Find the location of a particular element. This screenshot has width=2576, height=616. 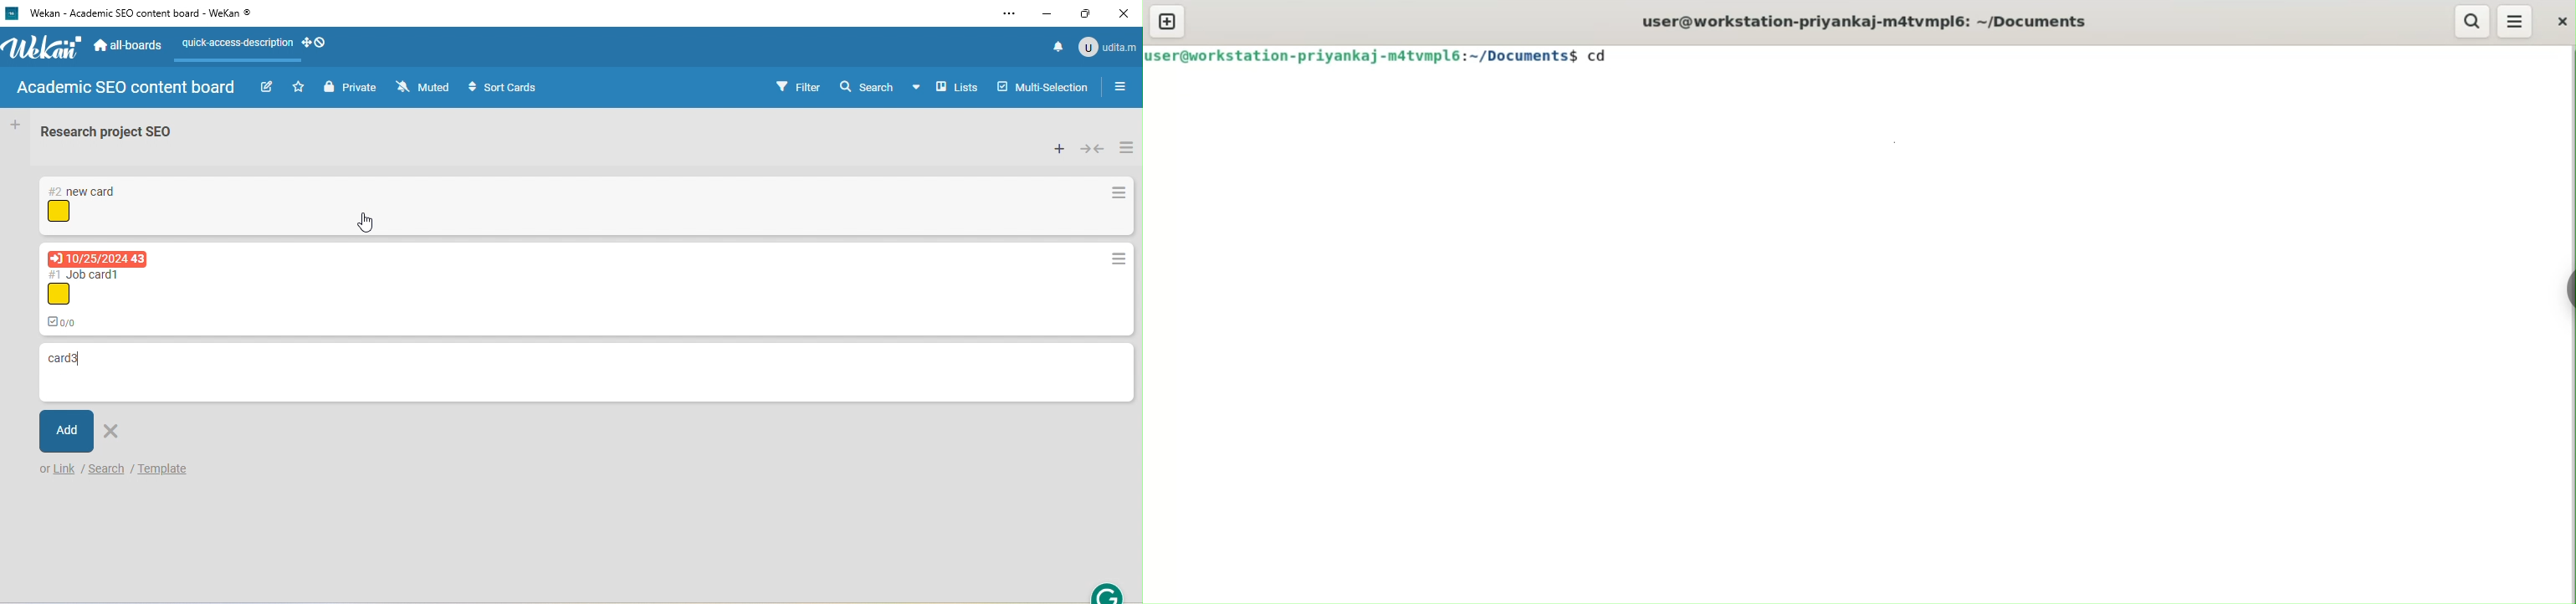

cursor is located at coordinates (366, 222).